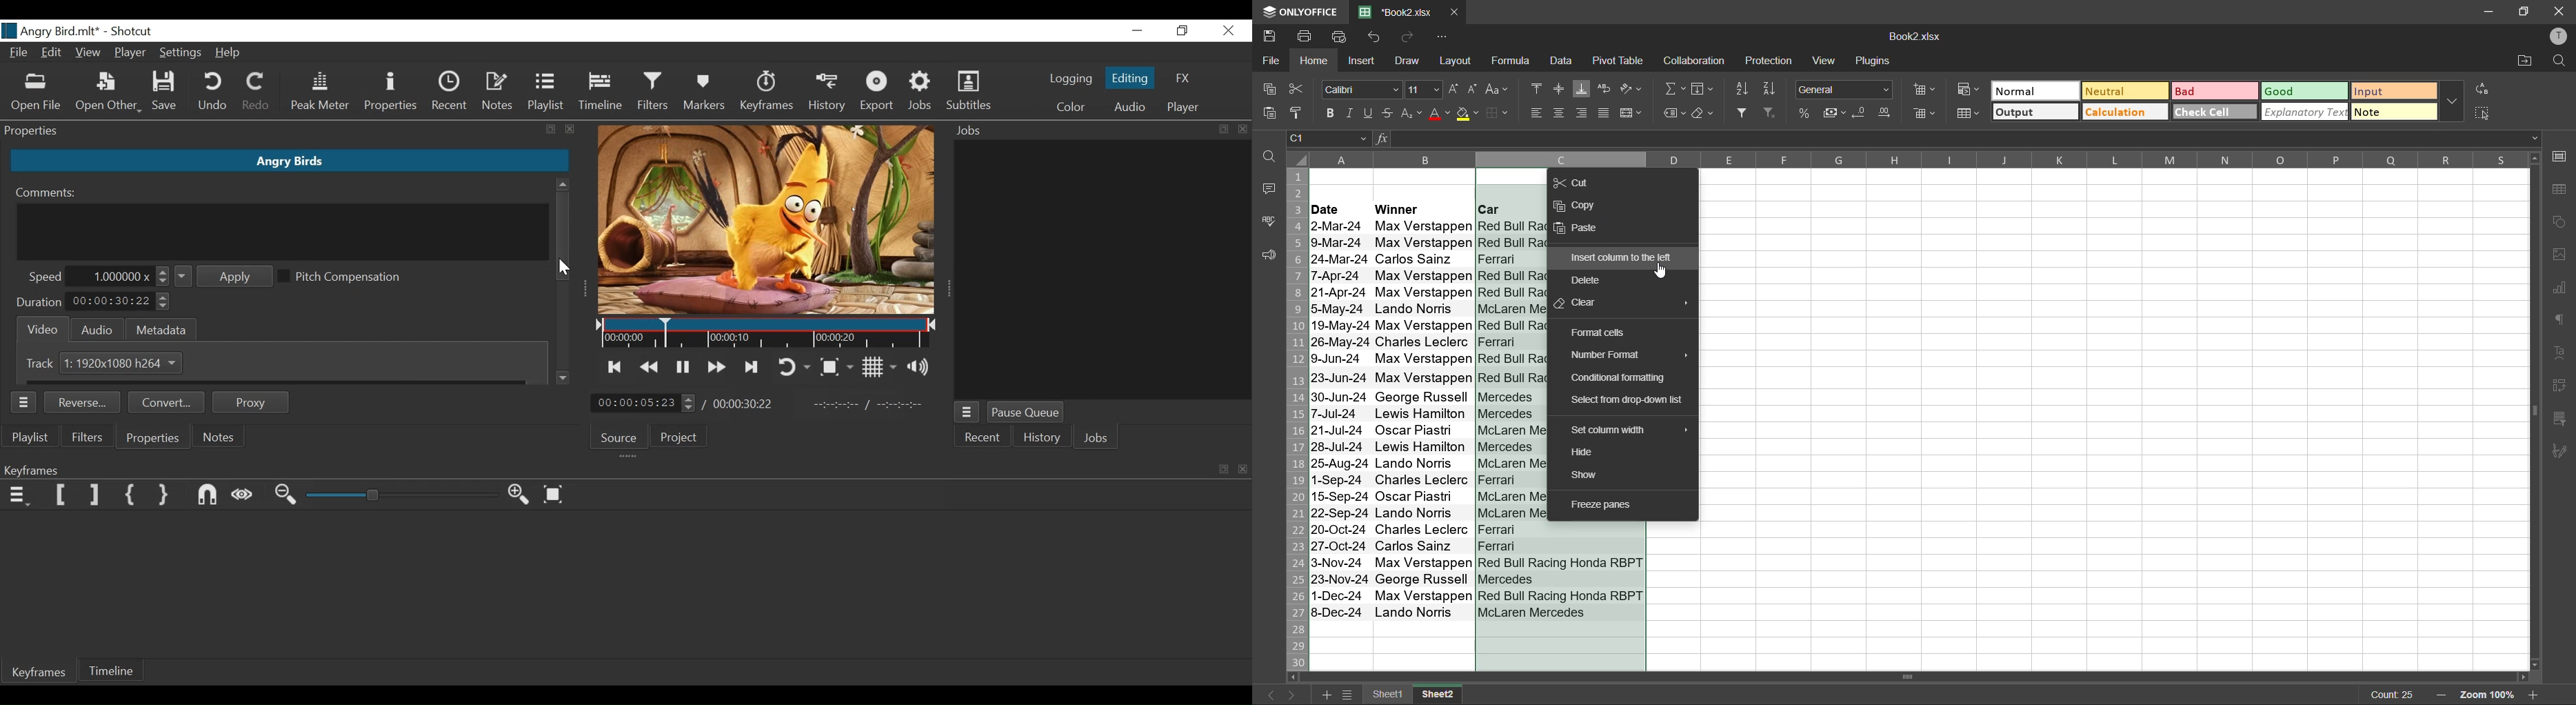  What do you see at coordinates (753, 367) in the screenshot?
I see `Skip to the next point ` at bounding box center [753, 367].